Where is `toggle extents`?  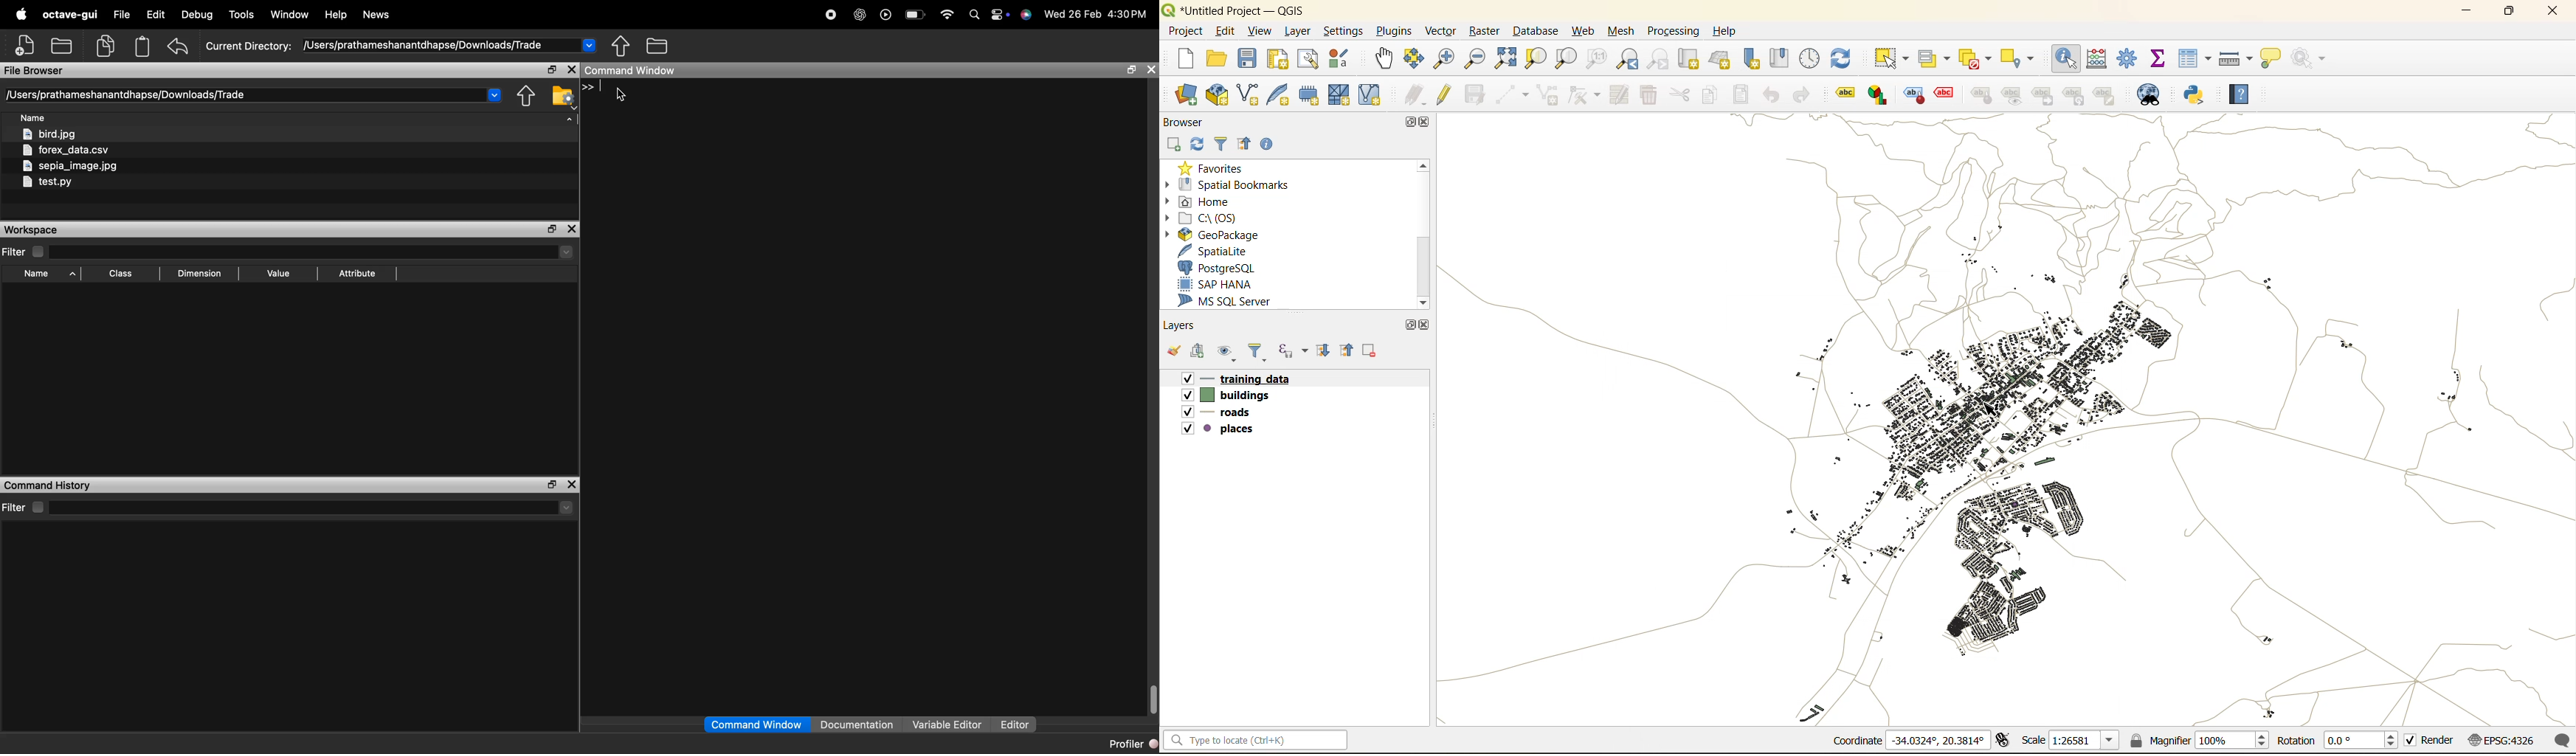 toggle extents is located at coordinates (2004, 741).